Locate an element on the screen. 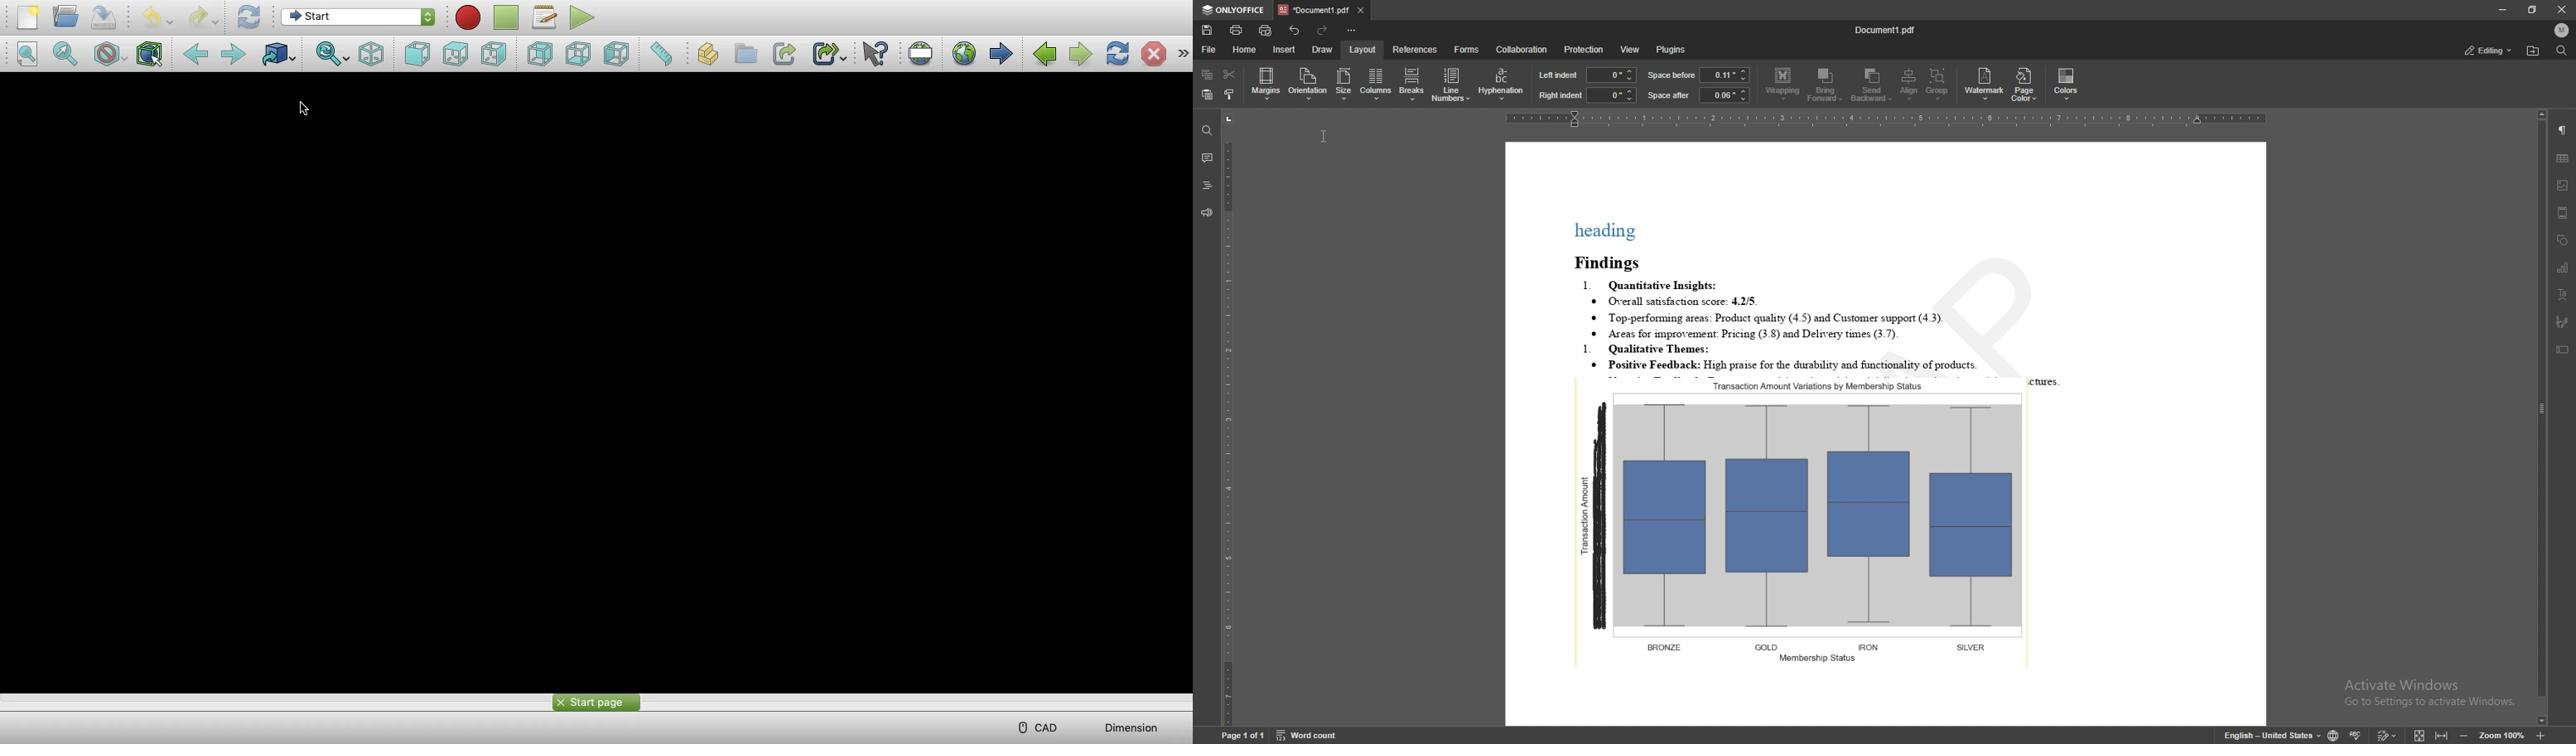  close tab is located at coordinates (1361, 9).